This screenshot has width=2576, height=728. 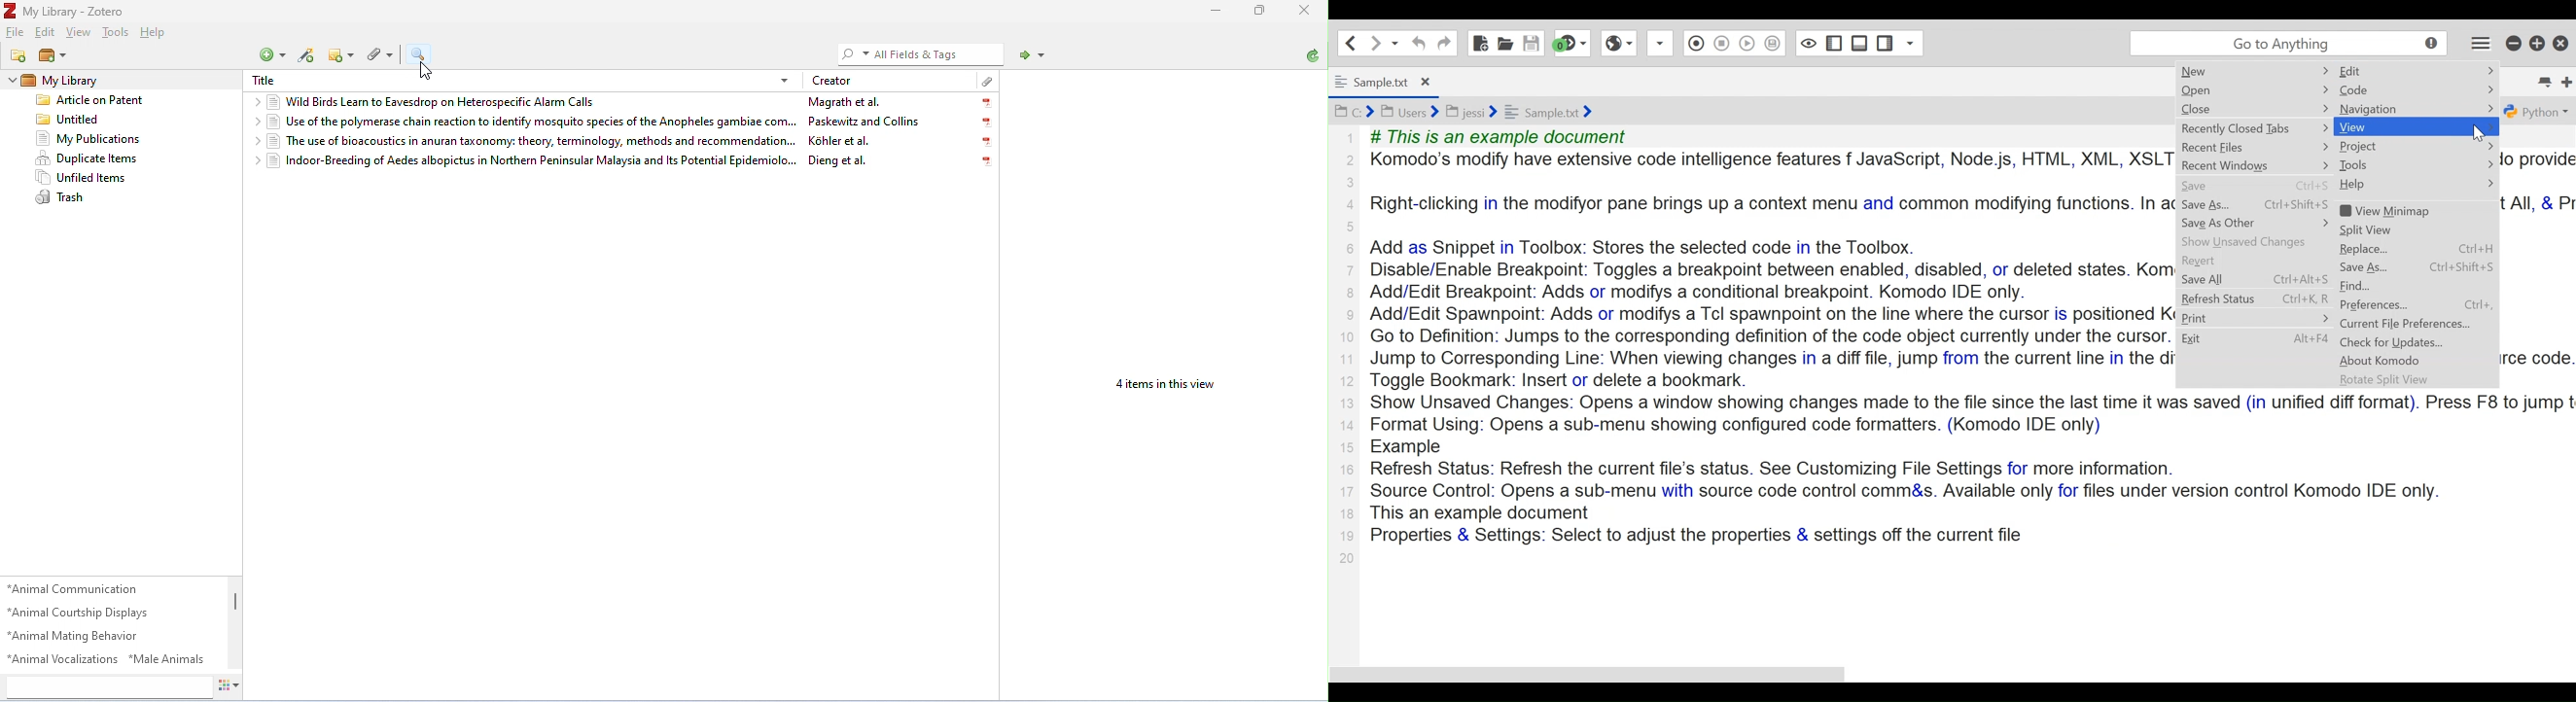 I want to click on locate, so click(x=1034, y=56).